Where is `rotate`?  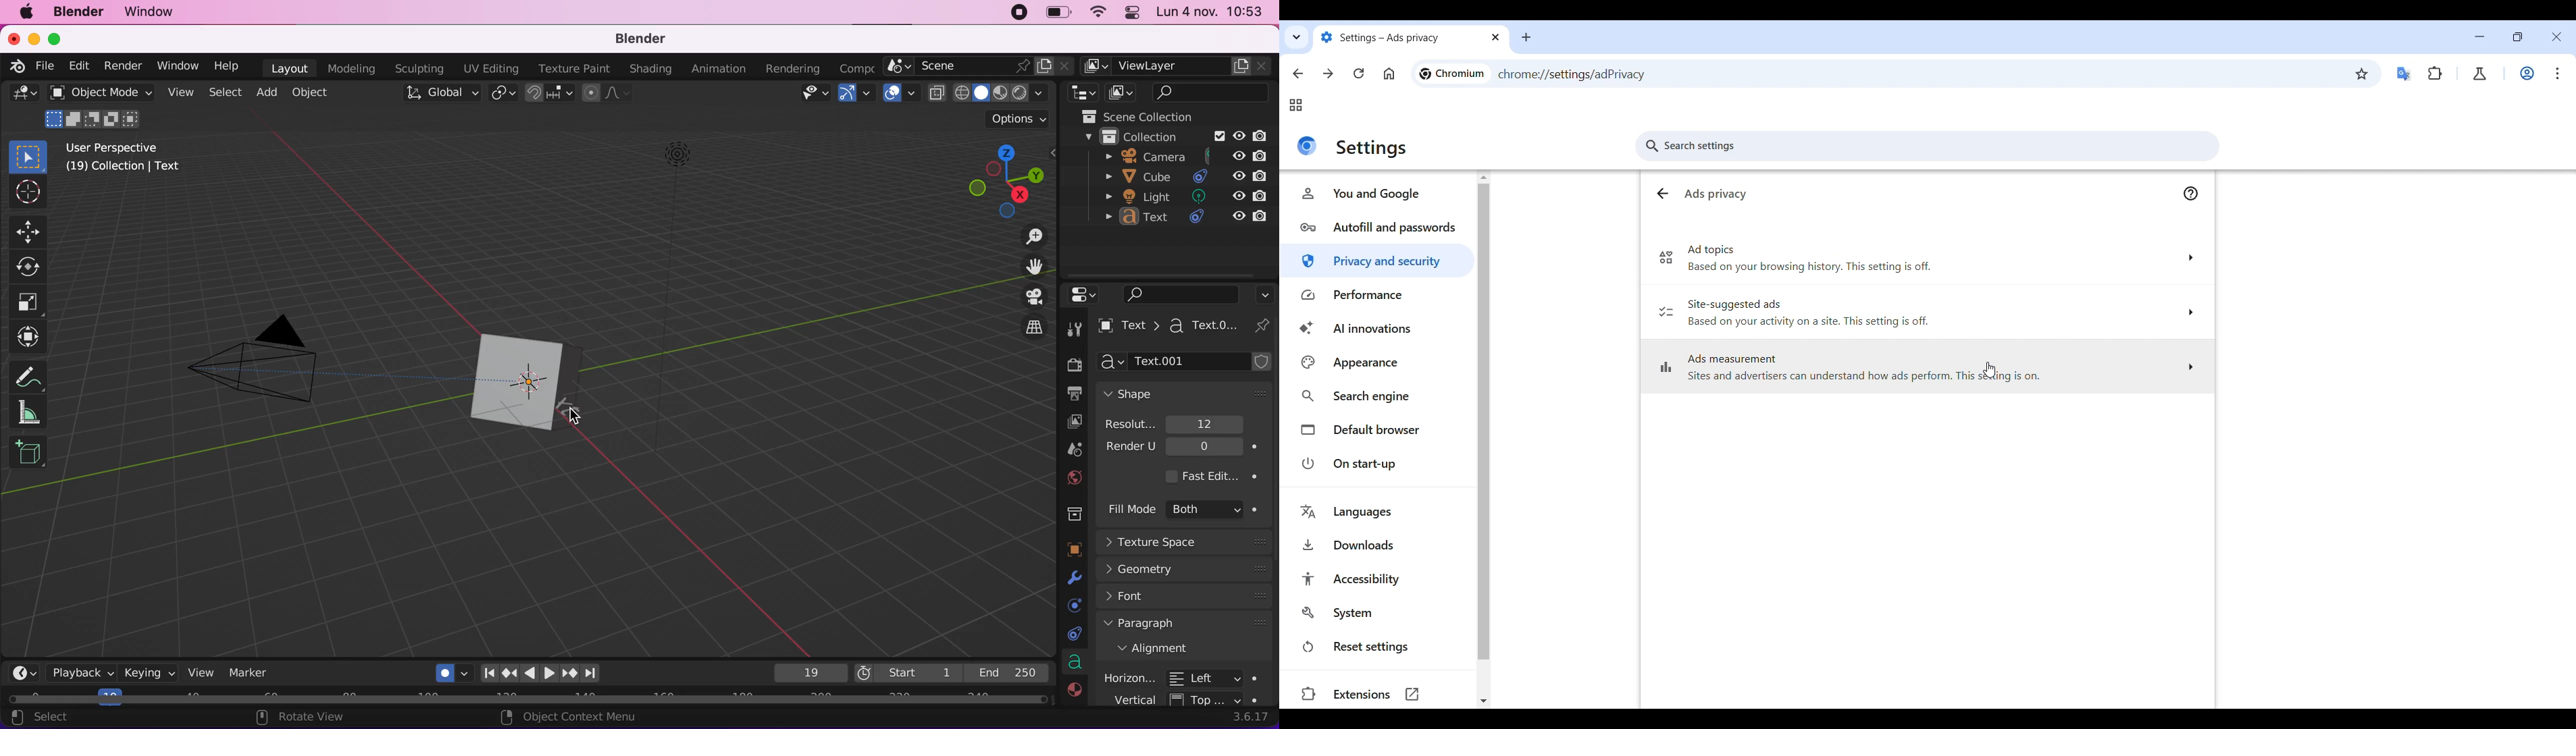
rotate is located at coordinates (29, 266).